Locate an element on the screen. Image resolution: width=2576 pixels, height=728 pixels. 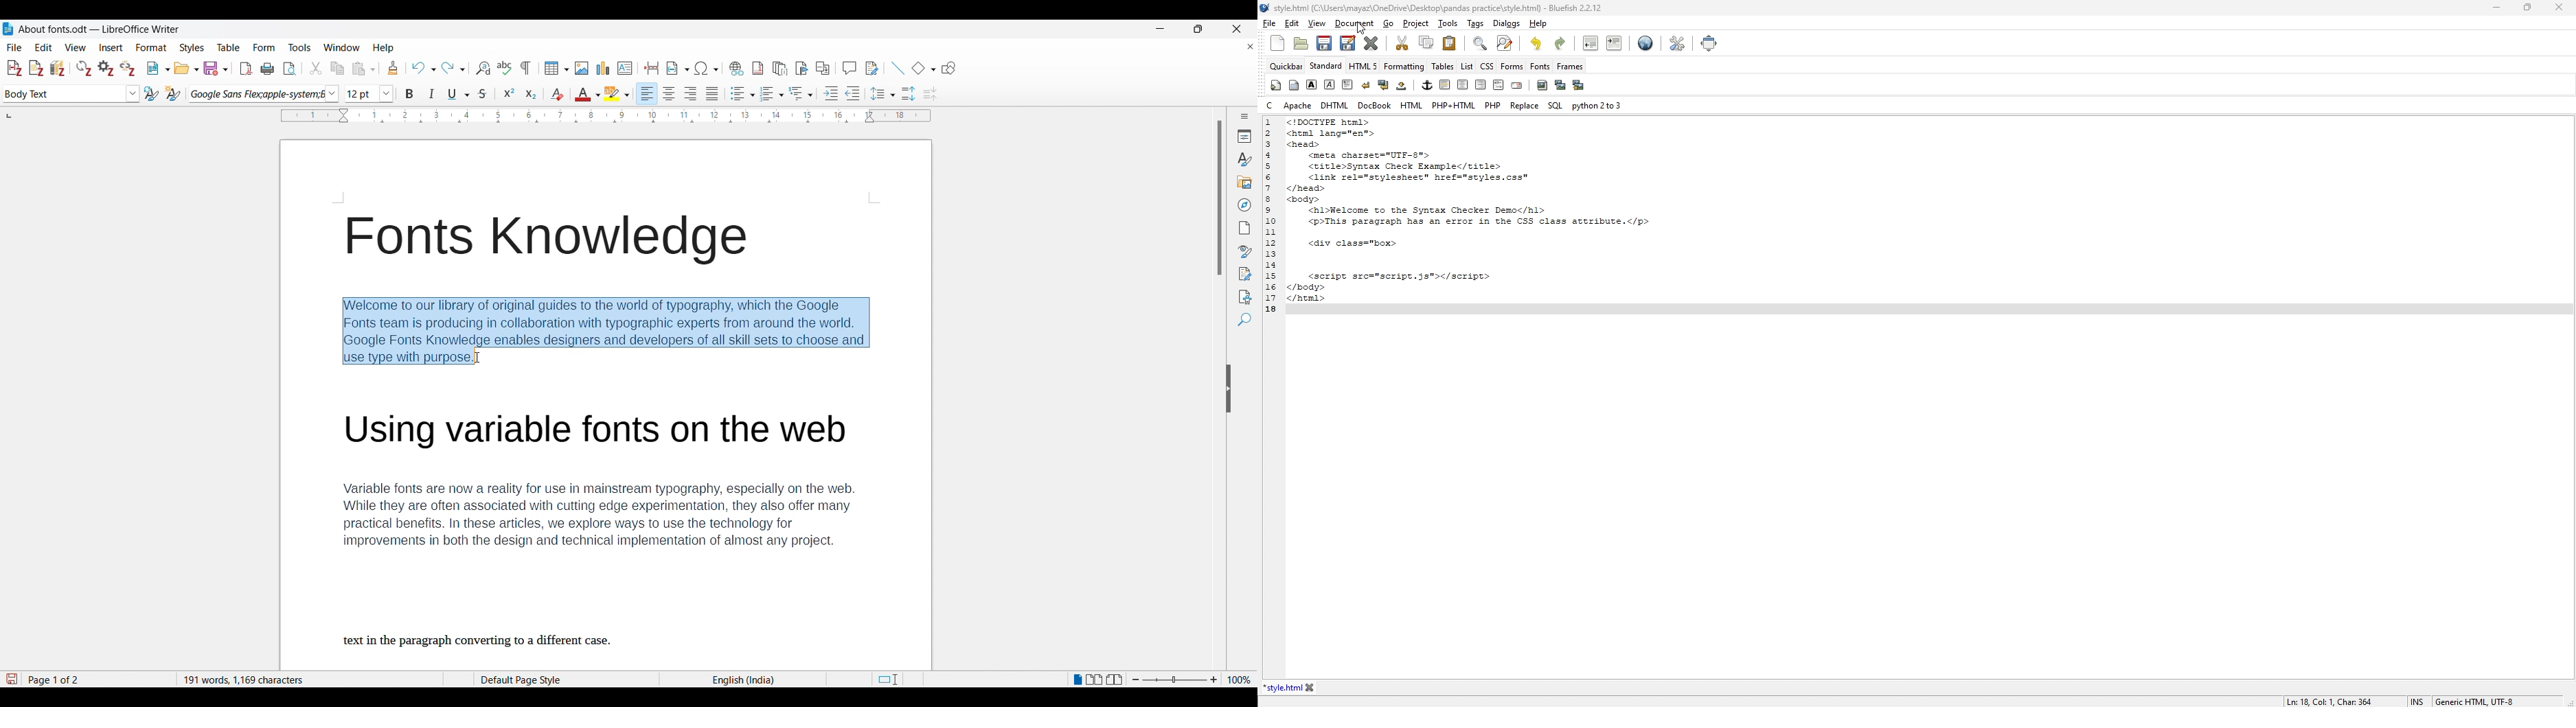
Insert image is located at coordinates (582, 68).